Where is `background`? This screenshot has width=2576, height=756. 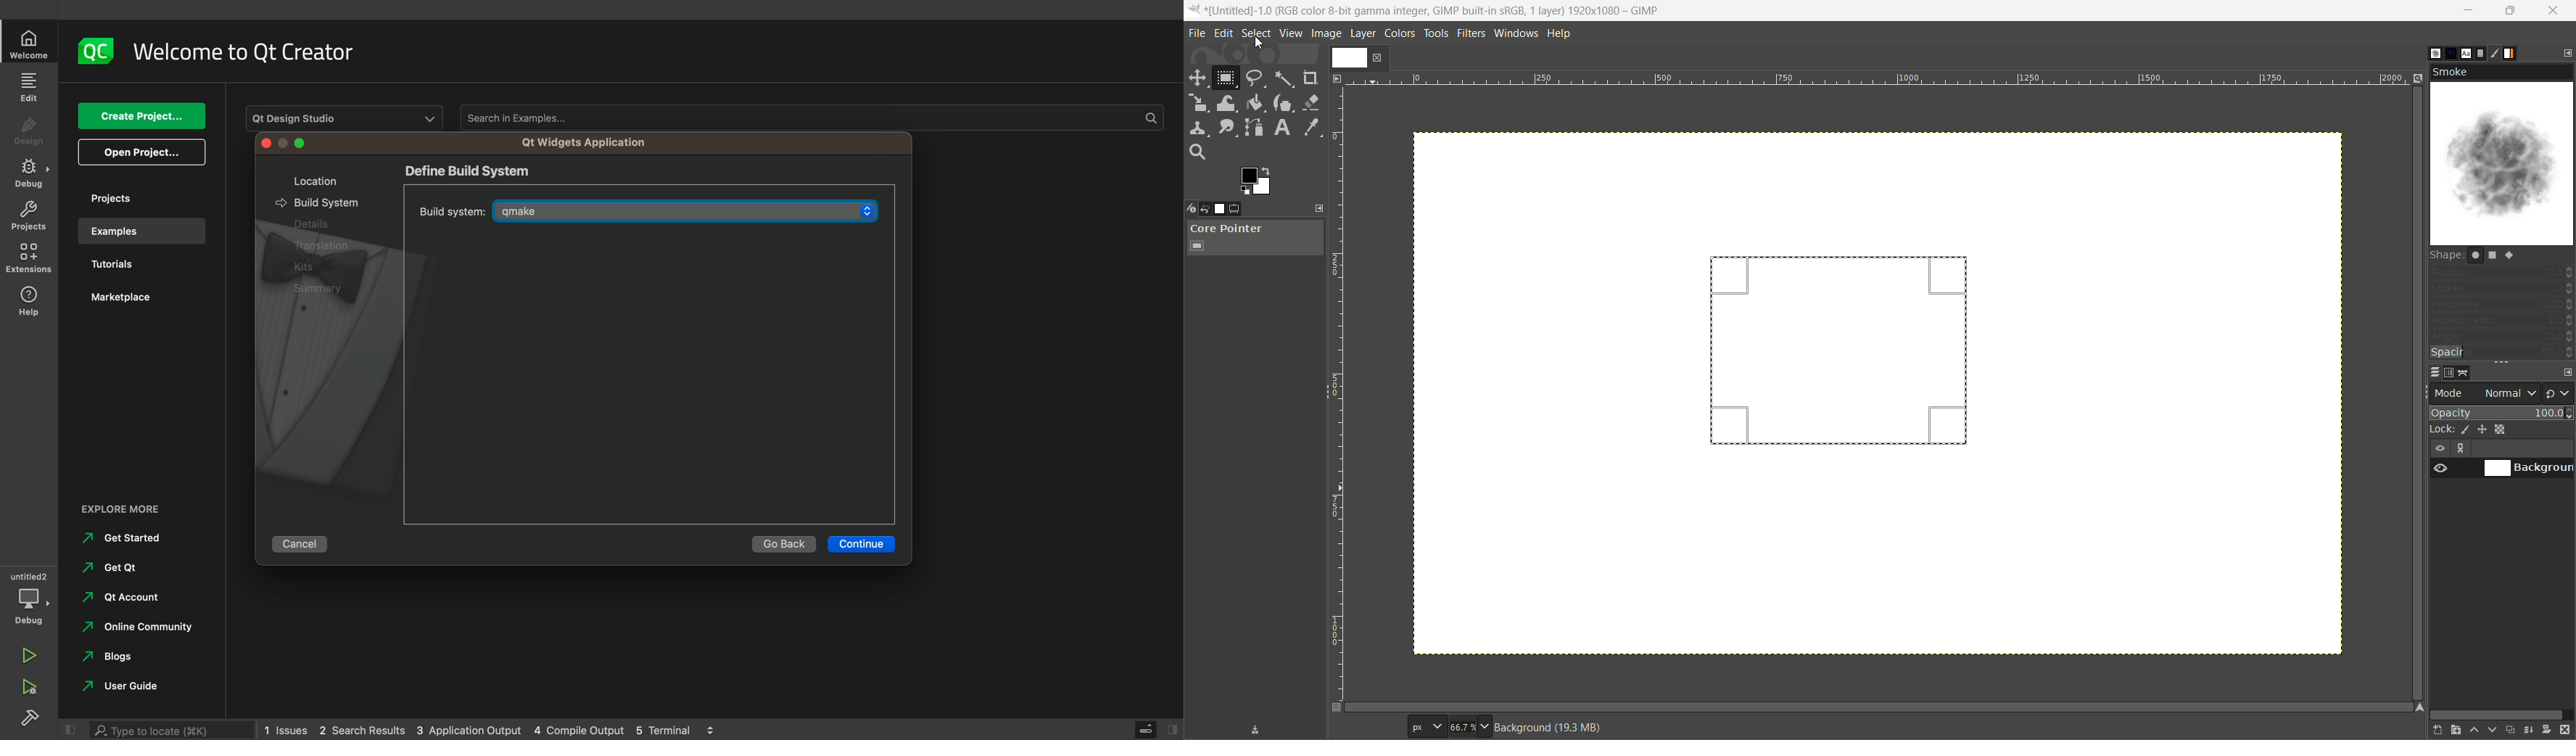 background is located at coordinates (1551, 728).